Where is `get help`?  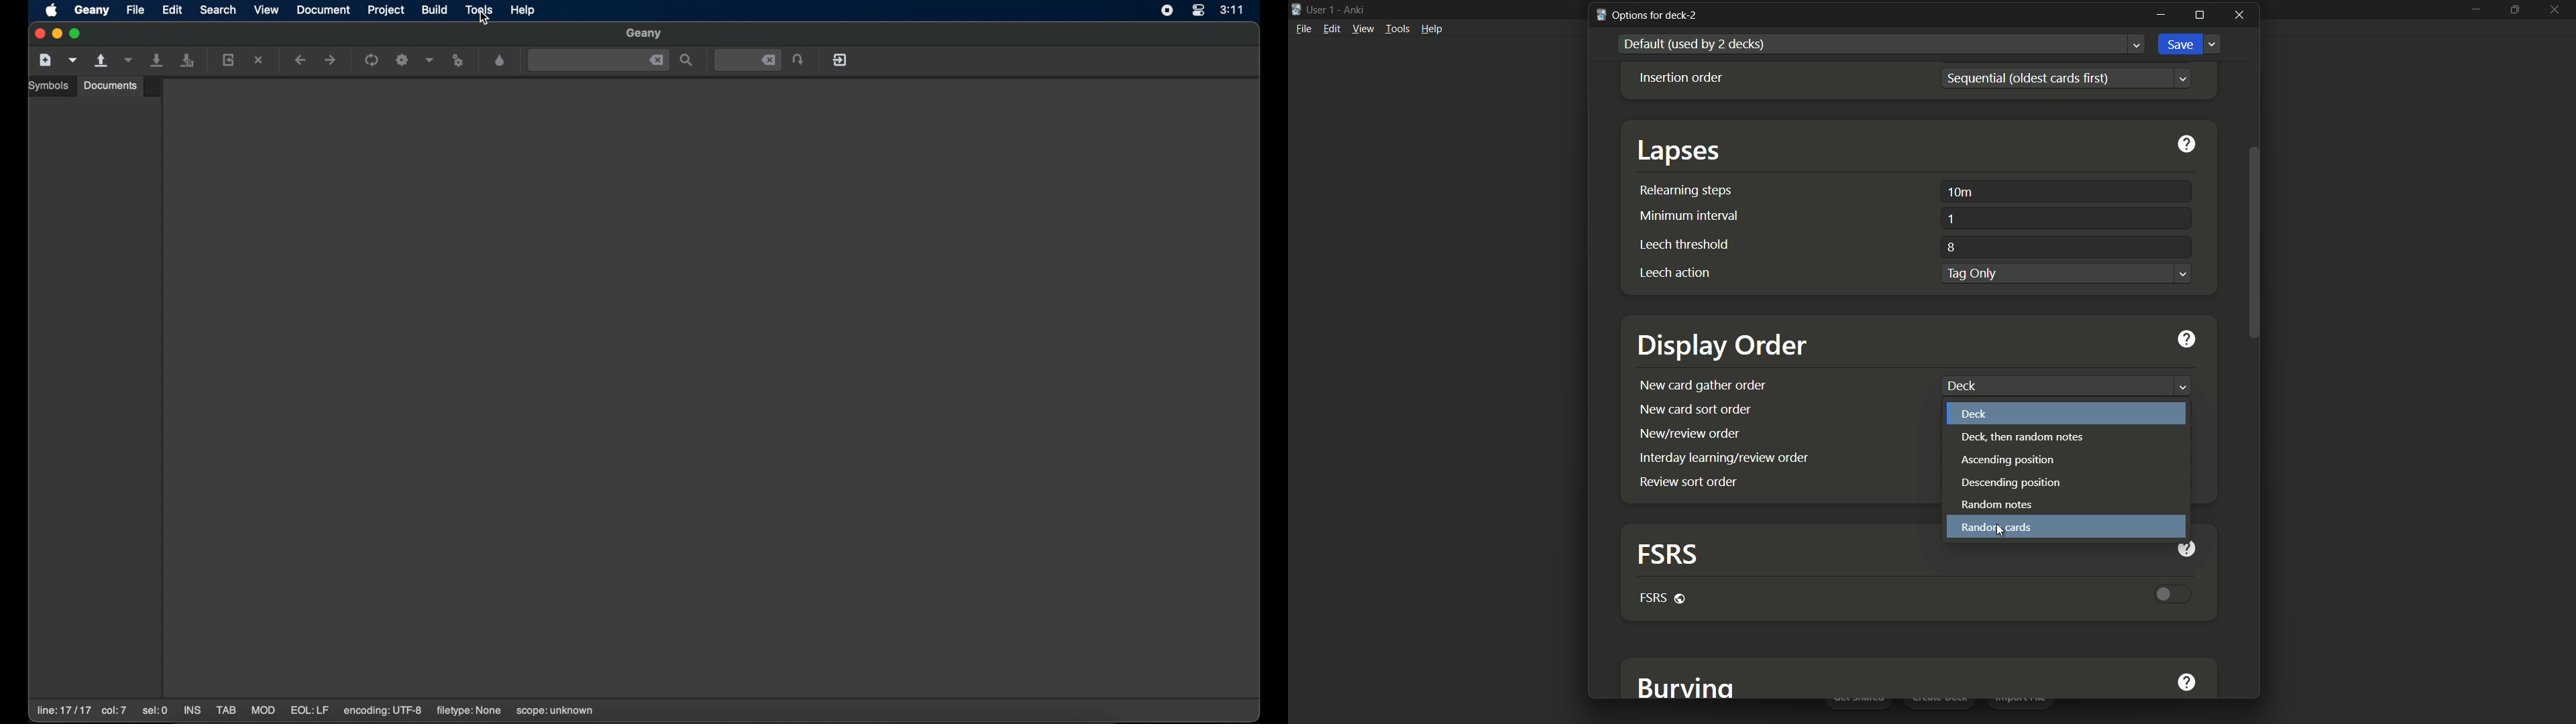 get help is located at coordinates (2188, 338).